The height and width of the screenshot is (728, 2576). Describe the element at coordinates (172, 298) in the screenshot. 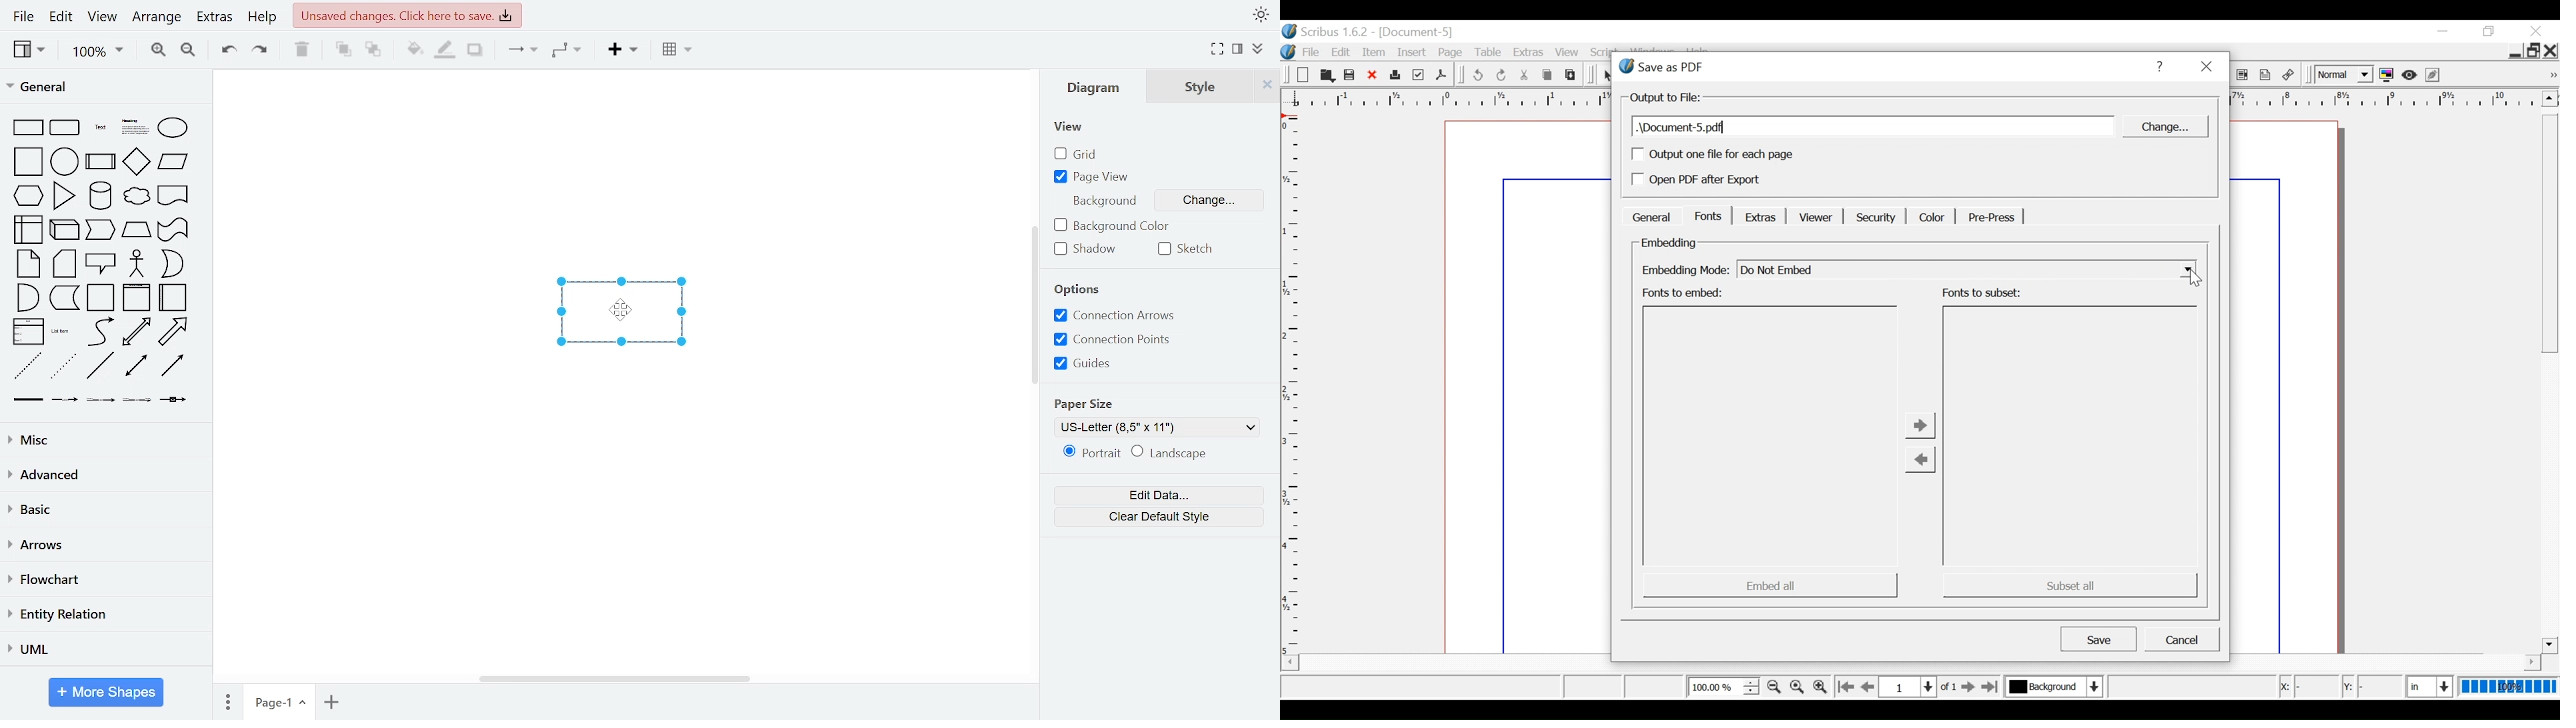

I see `general shapes` at that location.